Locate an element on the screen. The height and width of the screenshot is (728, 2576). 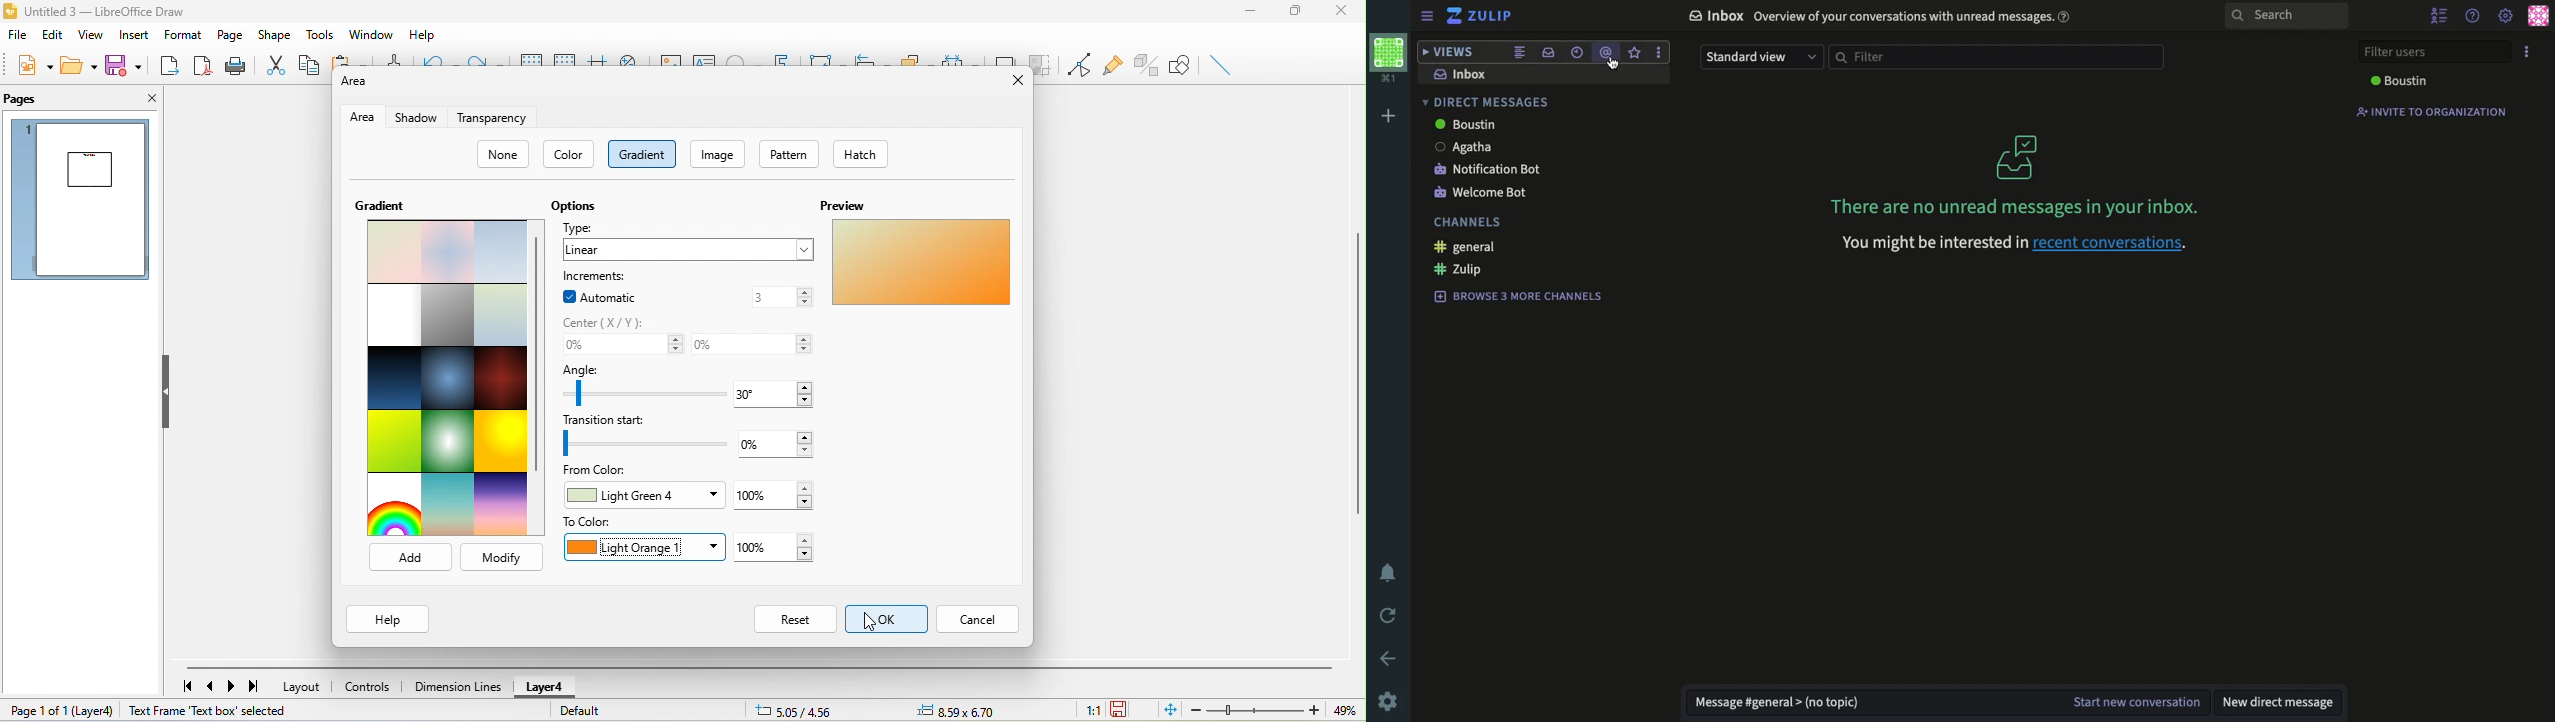
transition start is located at coordinates (614, 419).